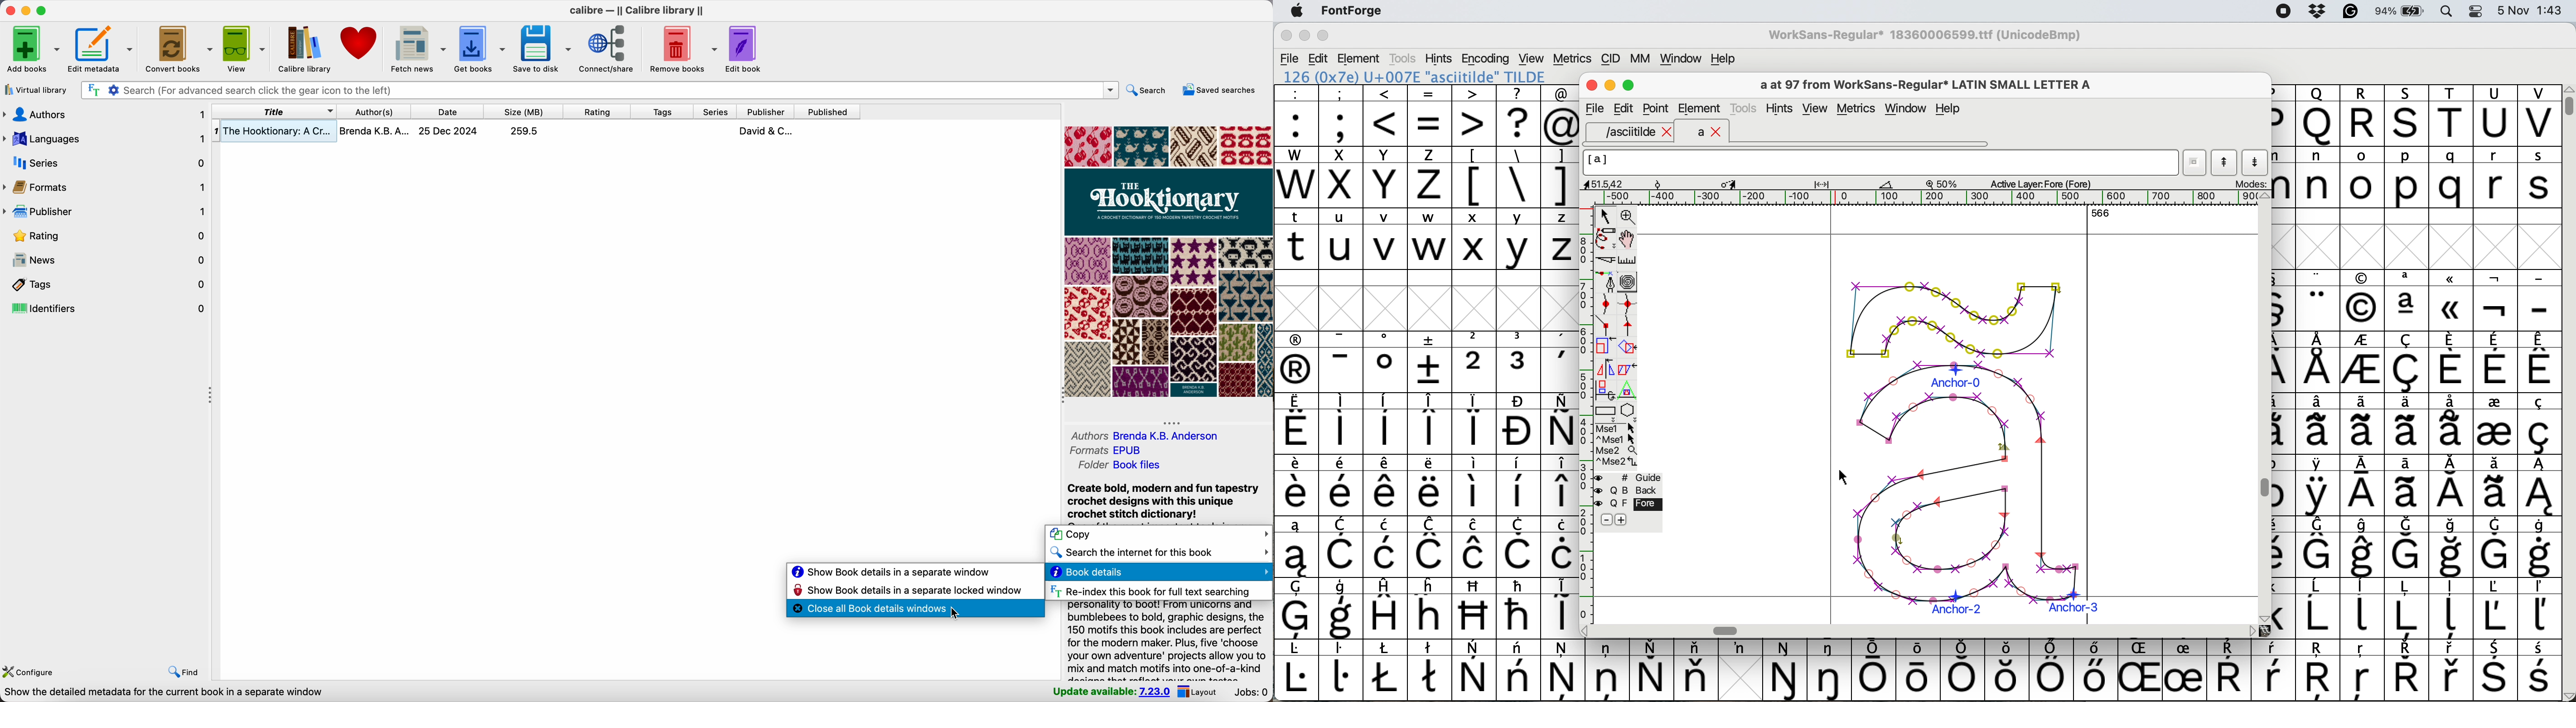  Describe the element at coordinates (1606, 281) in the screenshot. I see `add a  point then drag out its control points` at that location.